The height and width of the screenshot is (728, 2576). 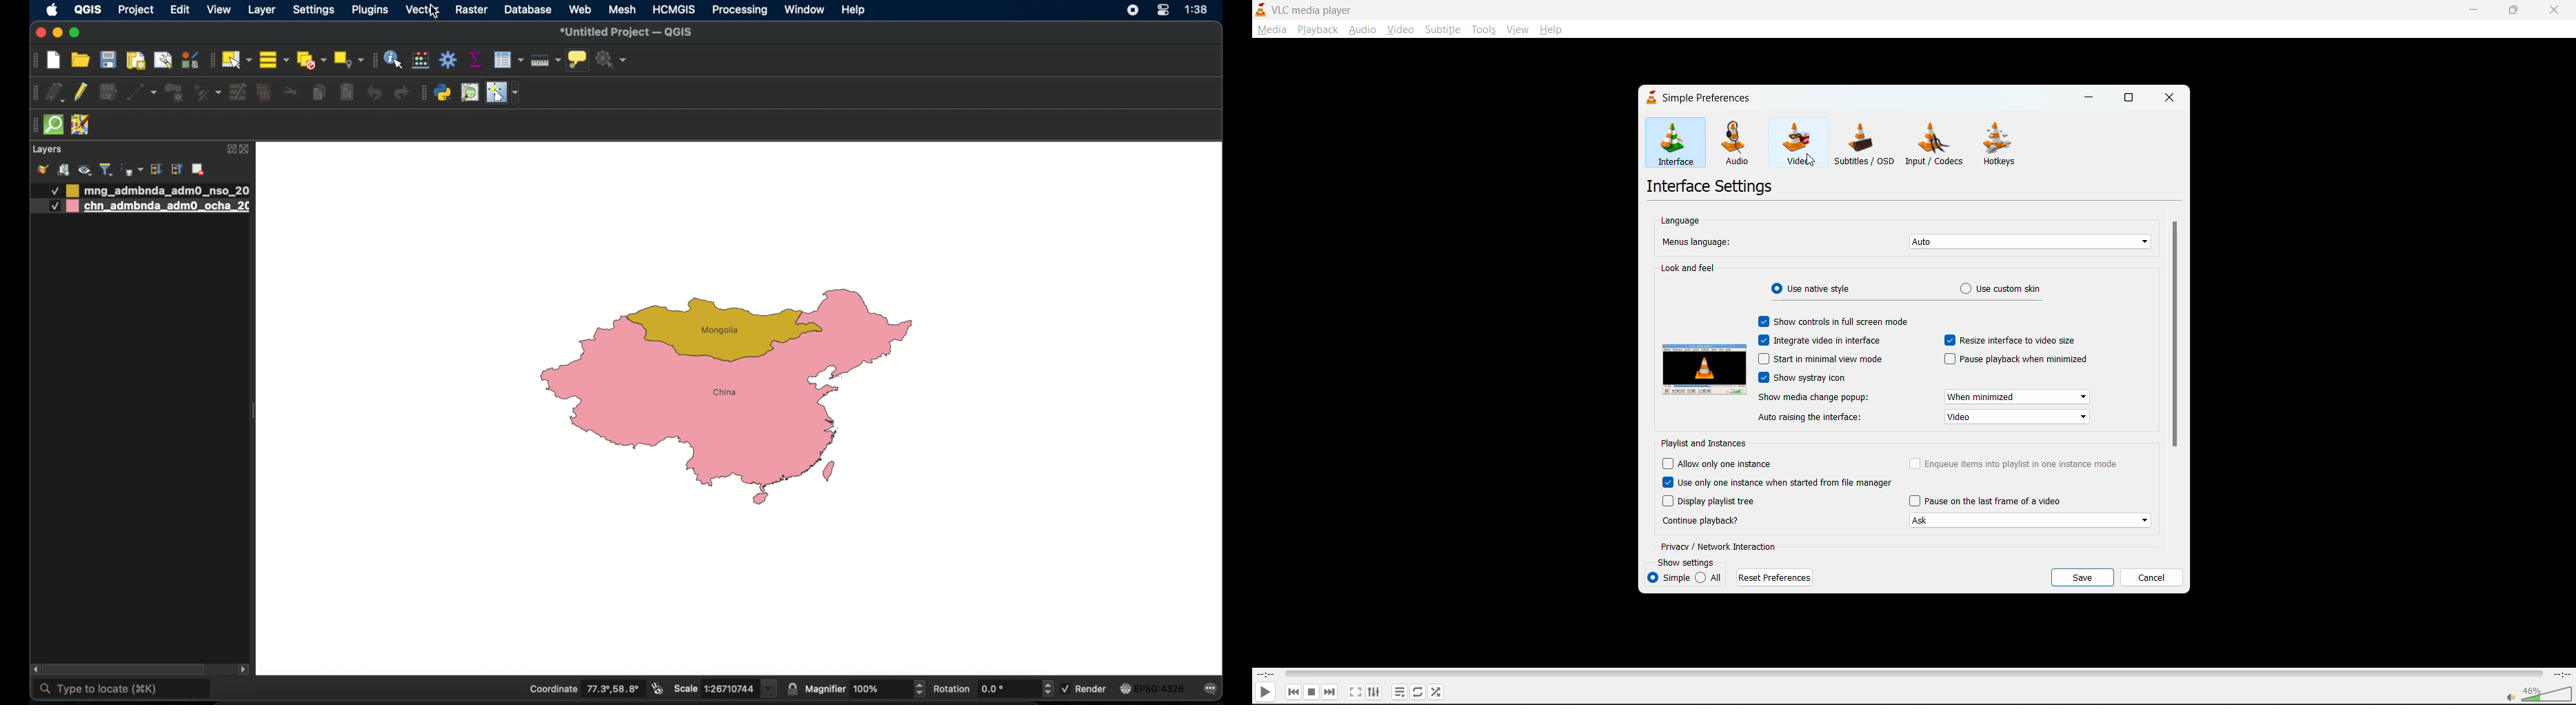 I want to click on input/codecs, so click(x=1936, y=144).